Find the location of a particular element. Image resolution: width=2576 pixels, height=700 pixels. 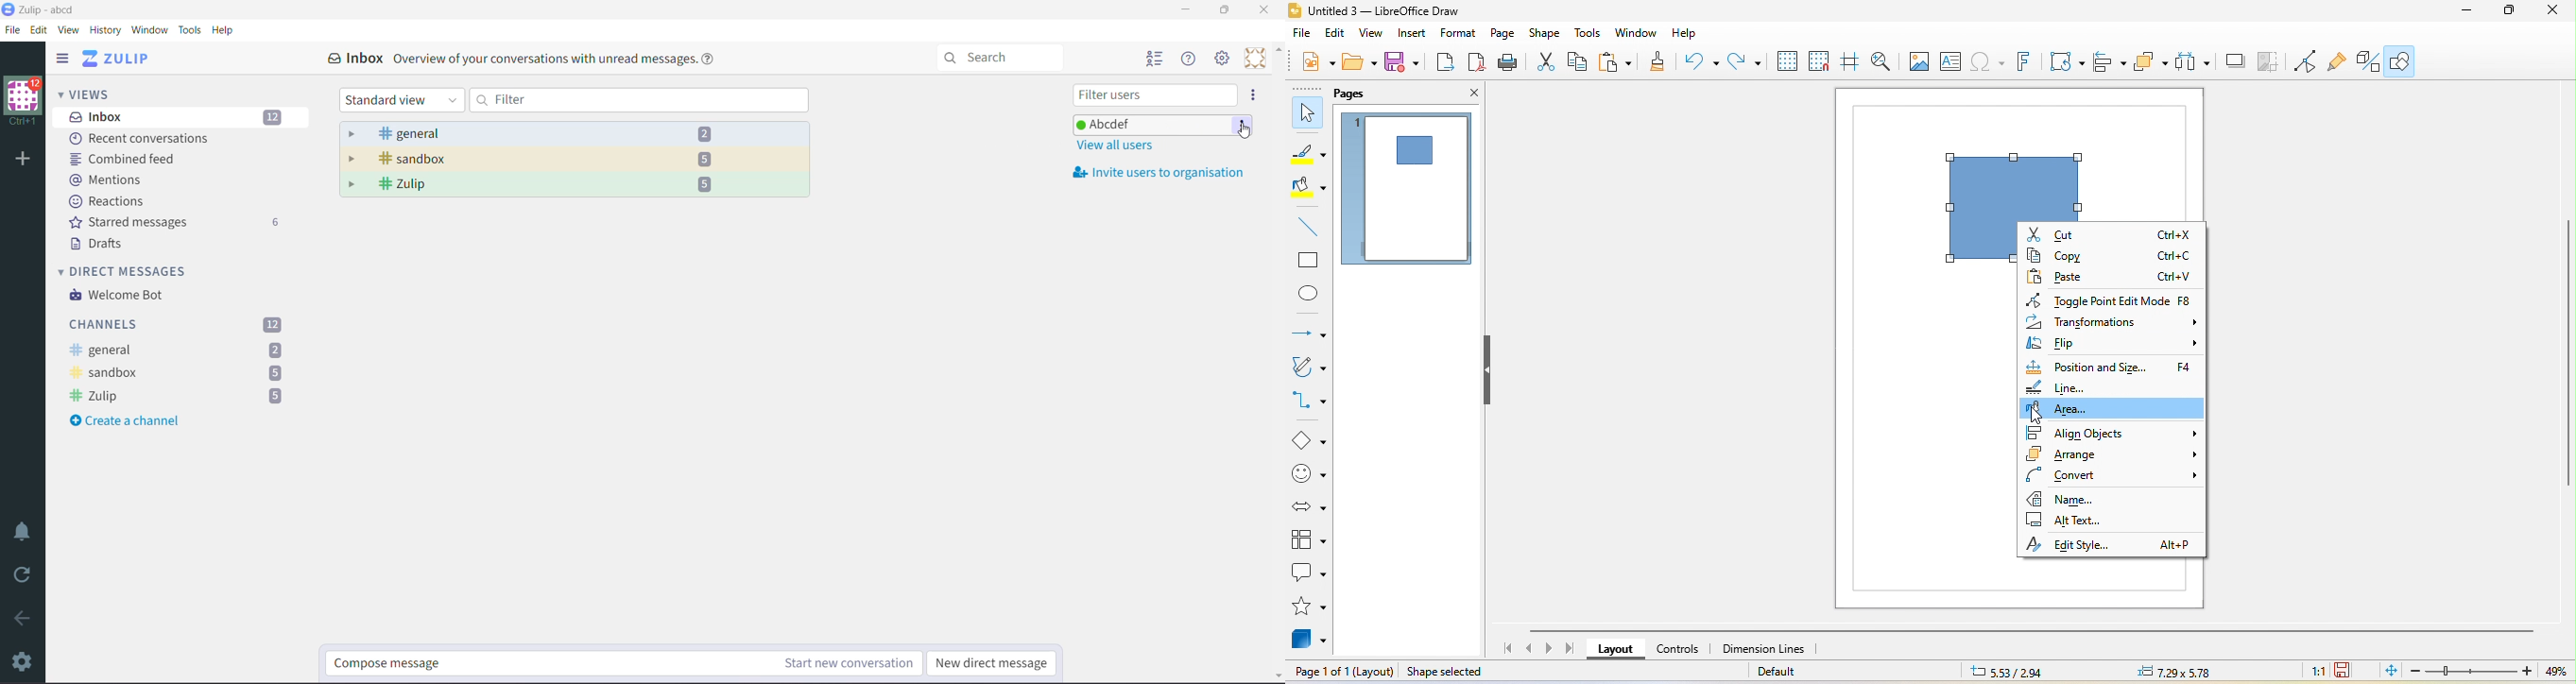

help is located at coordinates (1688, 34).